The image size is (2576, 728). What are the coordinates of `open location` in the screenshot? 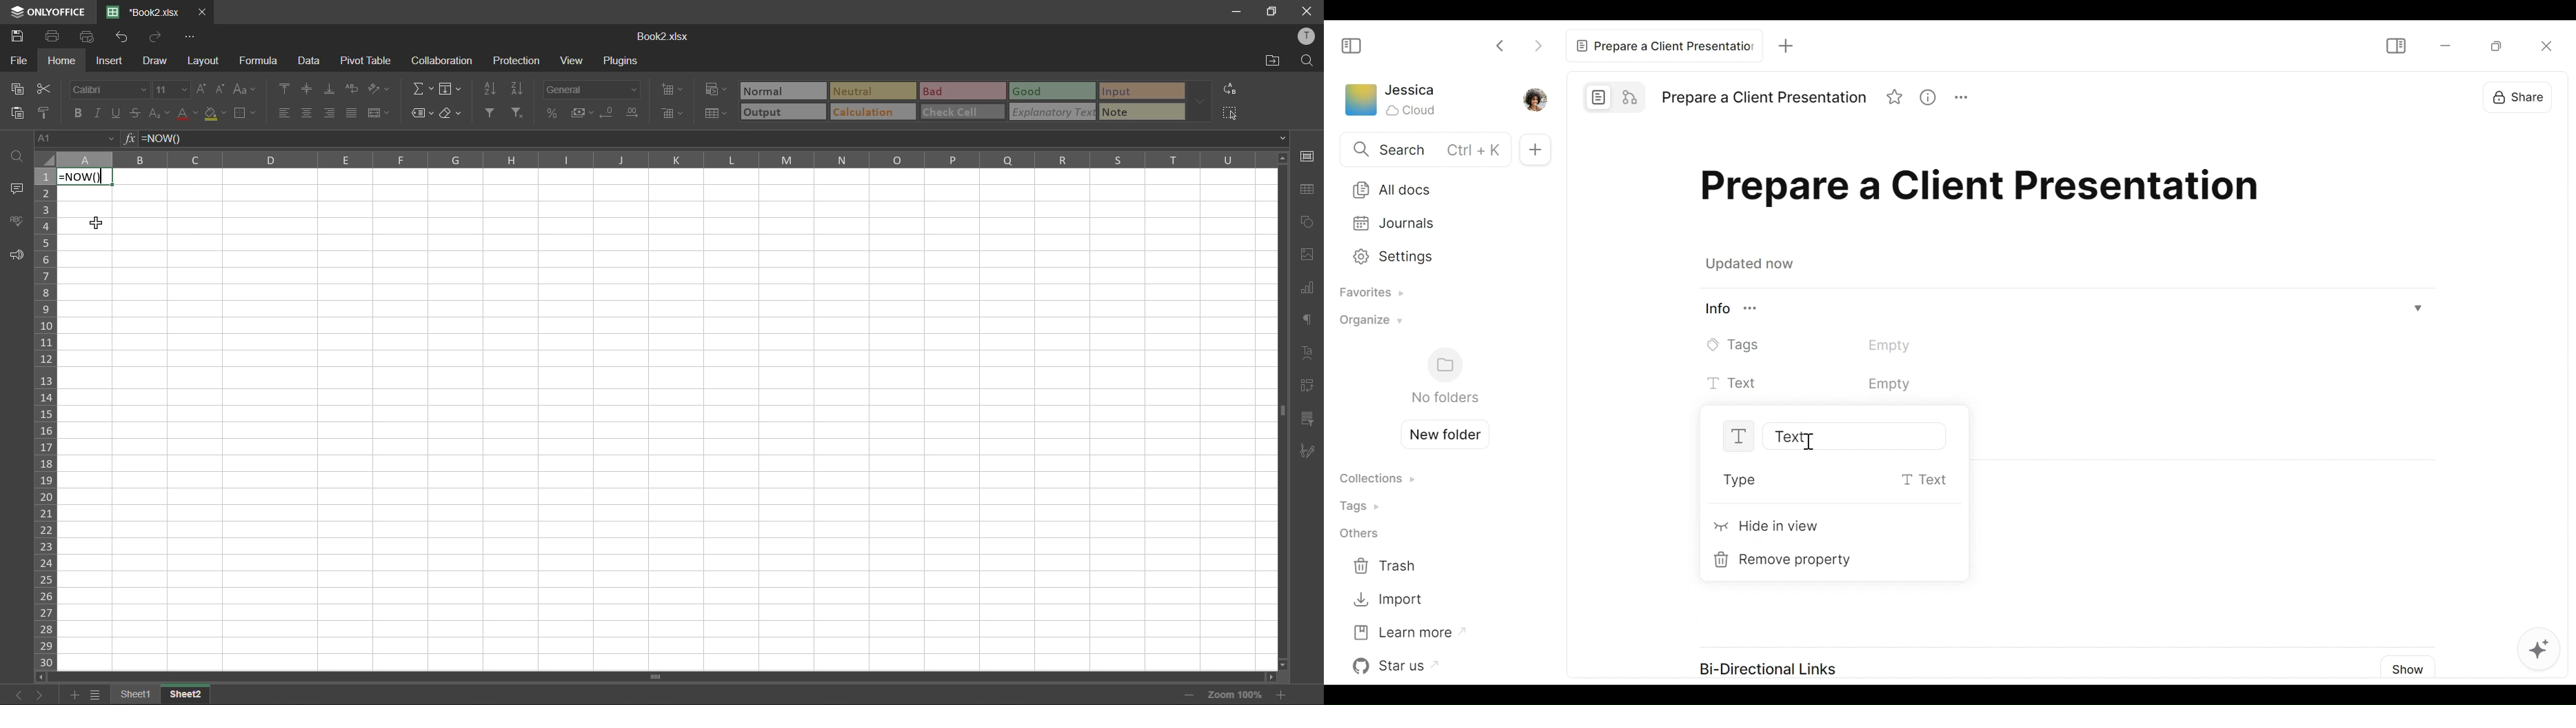 It's located at (1269, 61).